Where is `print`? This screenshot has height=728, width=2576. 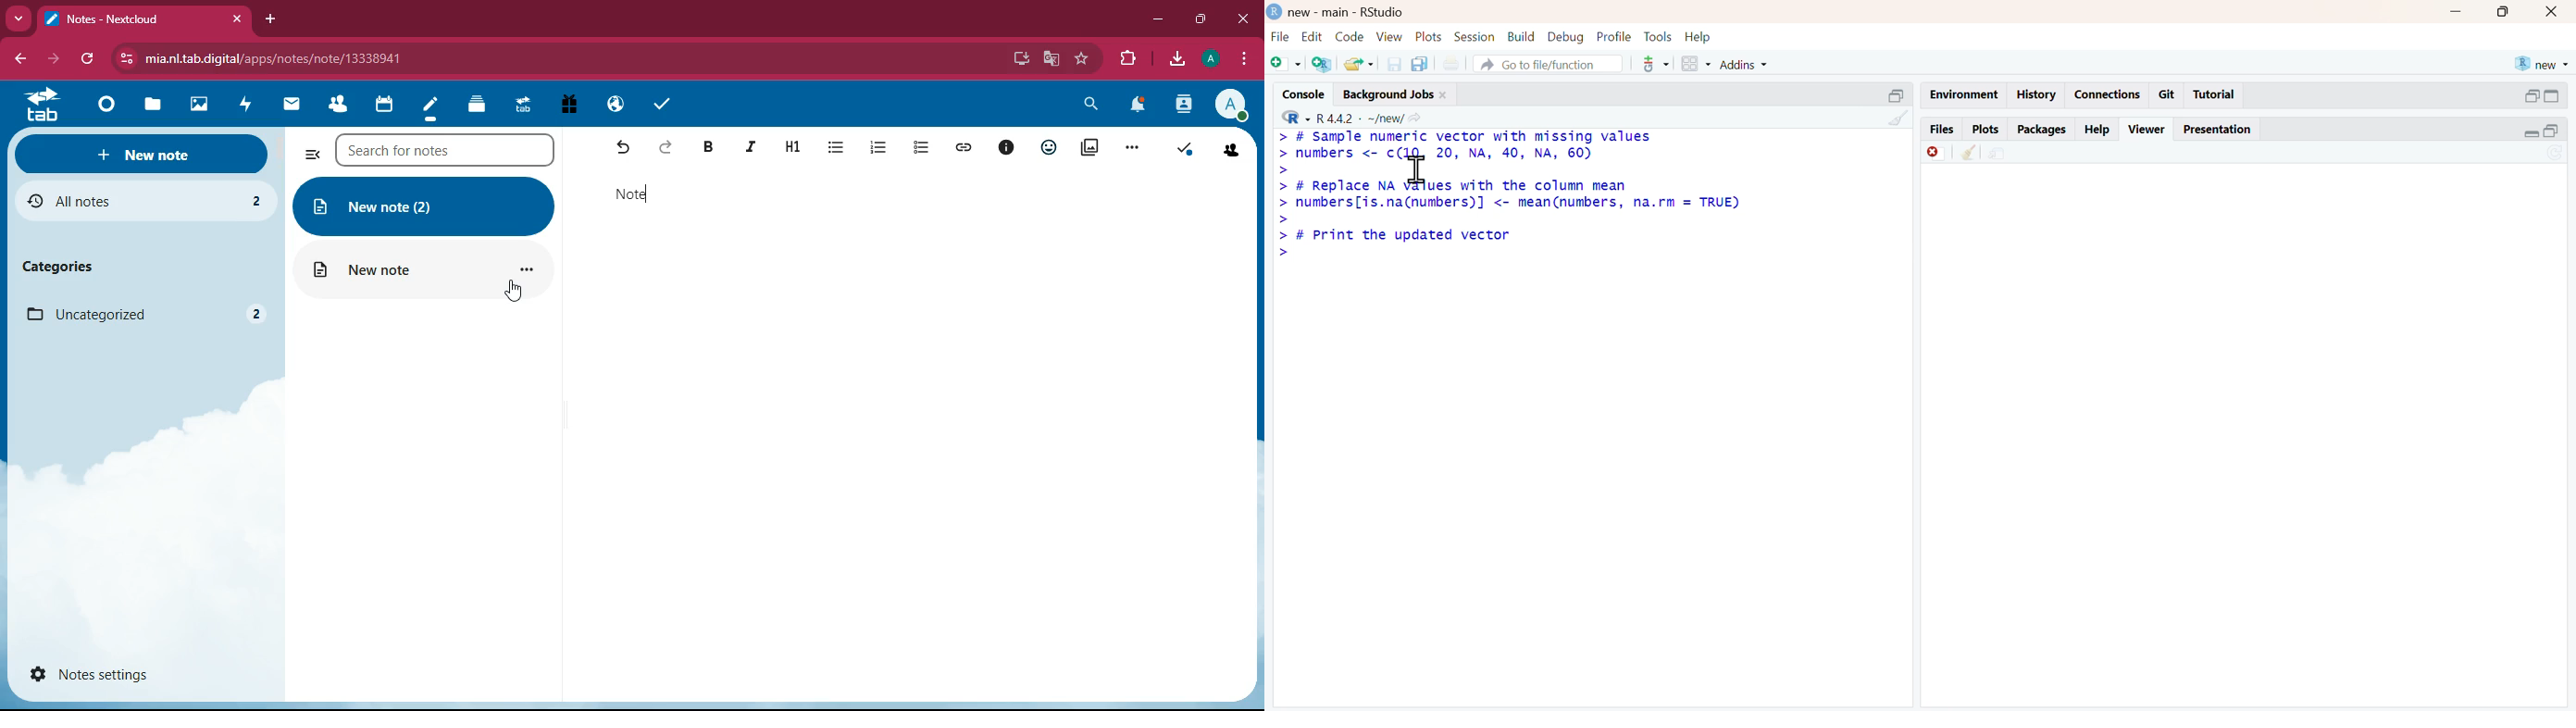 print is located at coordinates (1452, 63).